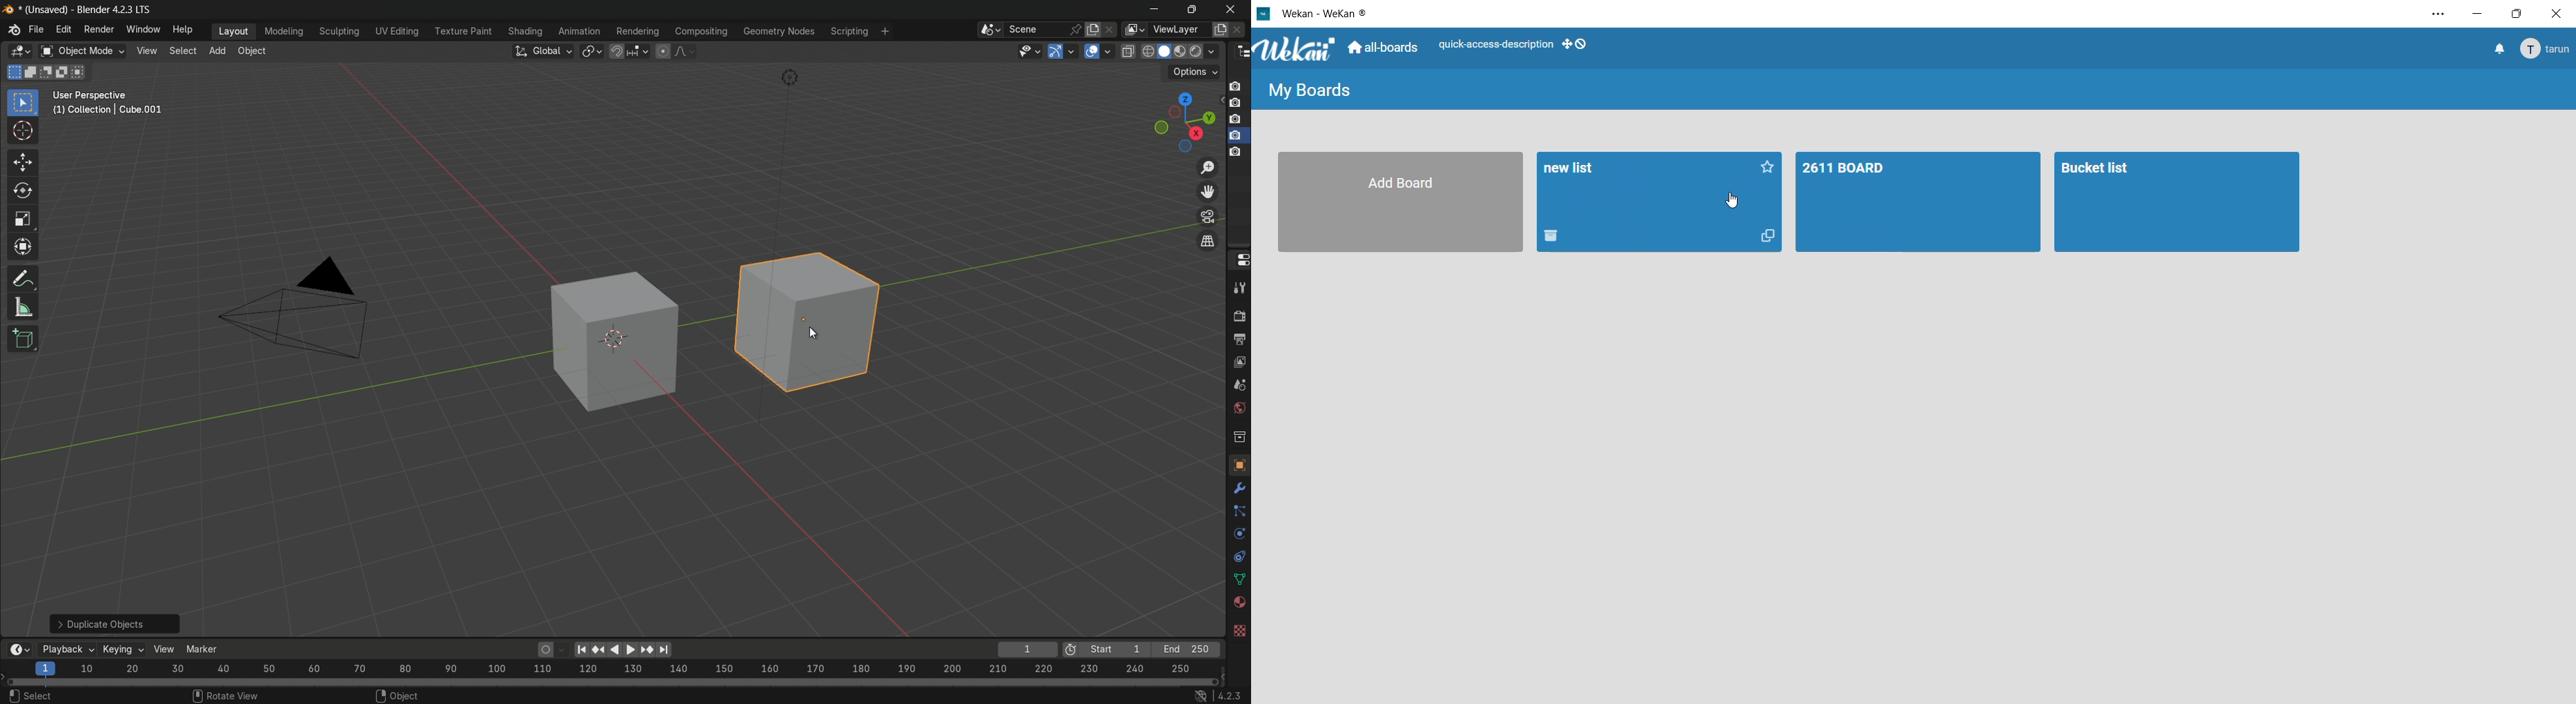  What do you see at coordinates (1574, 170) in the screenshot?
I see `board title` at bounding box center [1574, 170].